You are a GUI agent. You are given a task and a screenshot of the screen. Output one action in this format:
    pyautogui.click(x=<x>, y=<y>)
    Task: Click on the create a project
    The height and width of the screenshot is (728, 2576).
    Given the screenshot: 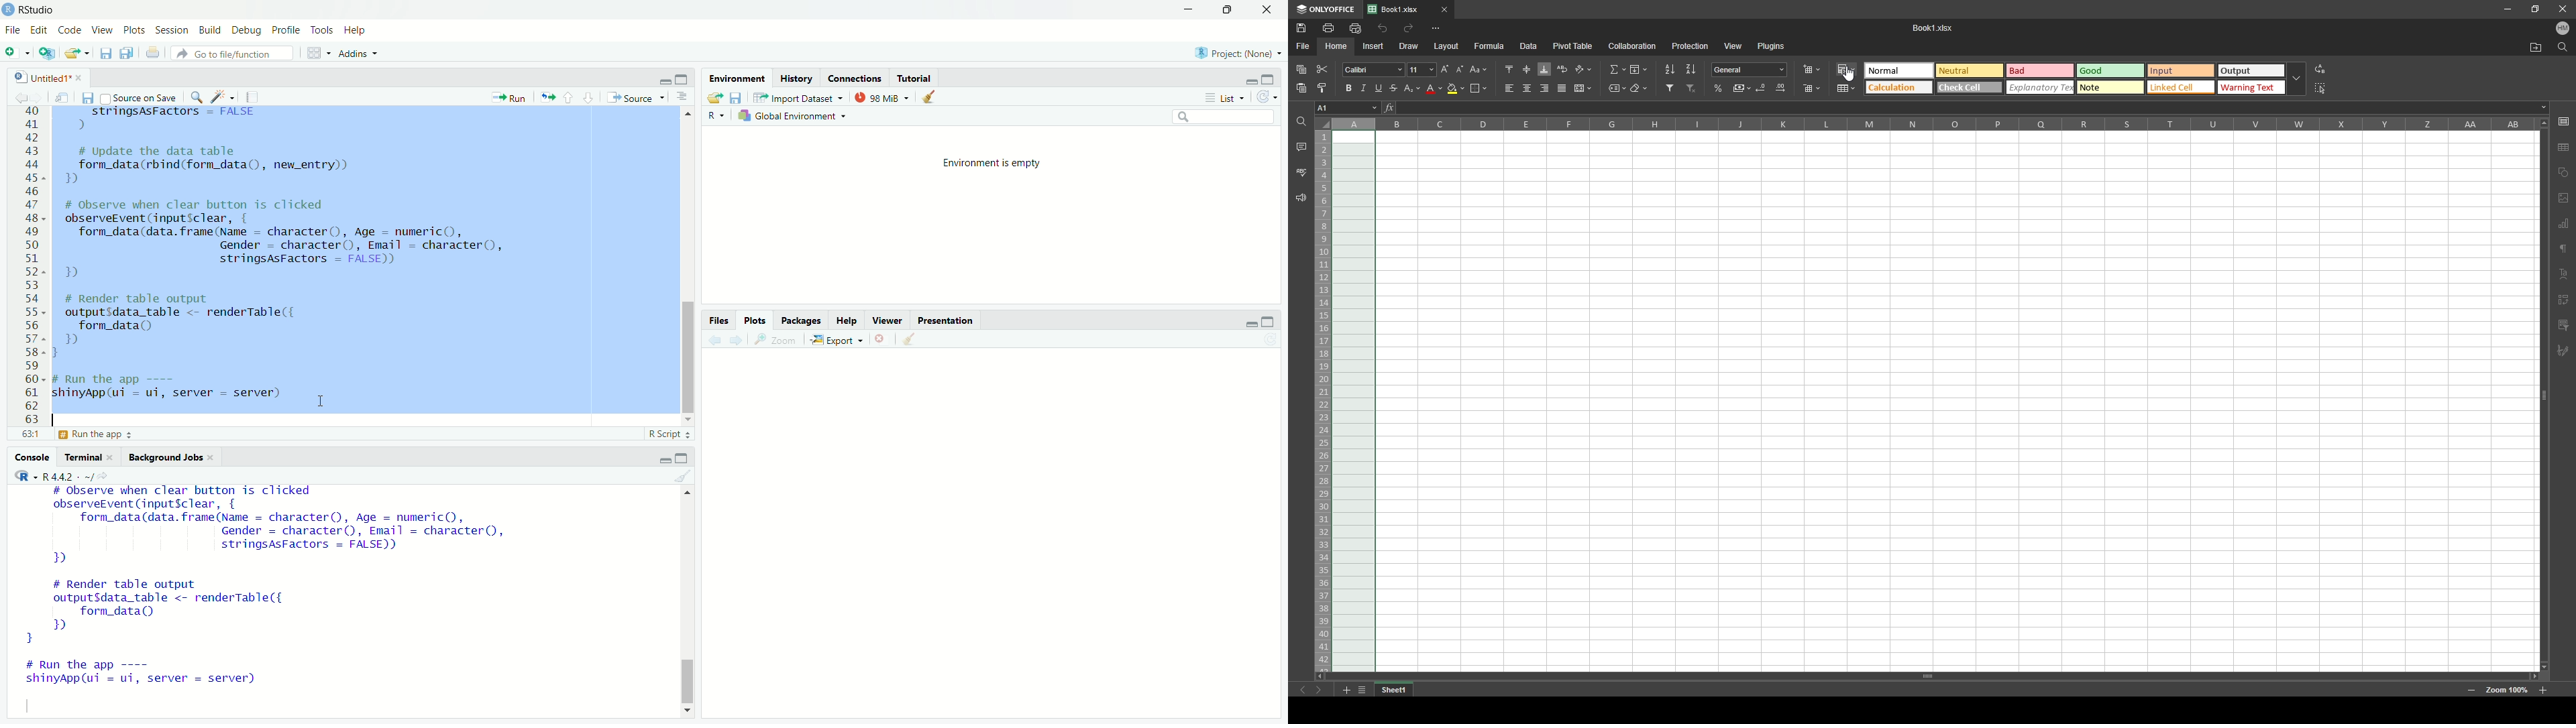 What is the action you would take?
    pyautogui.click(x=47, y=53)
    